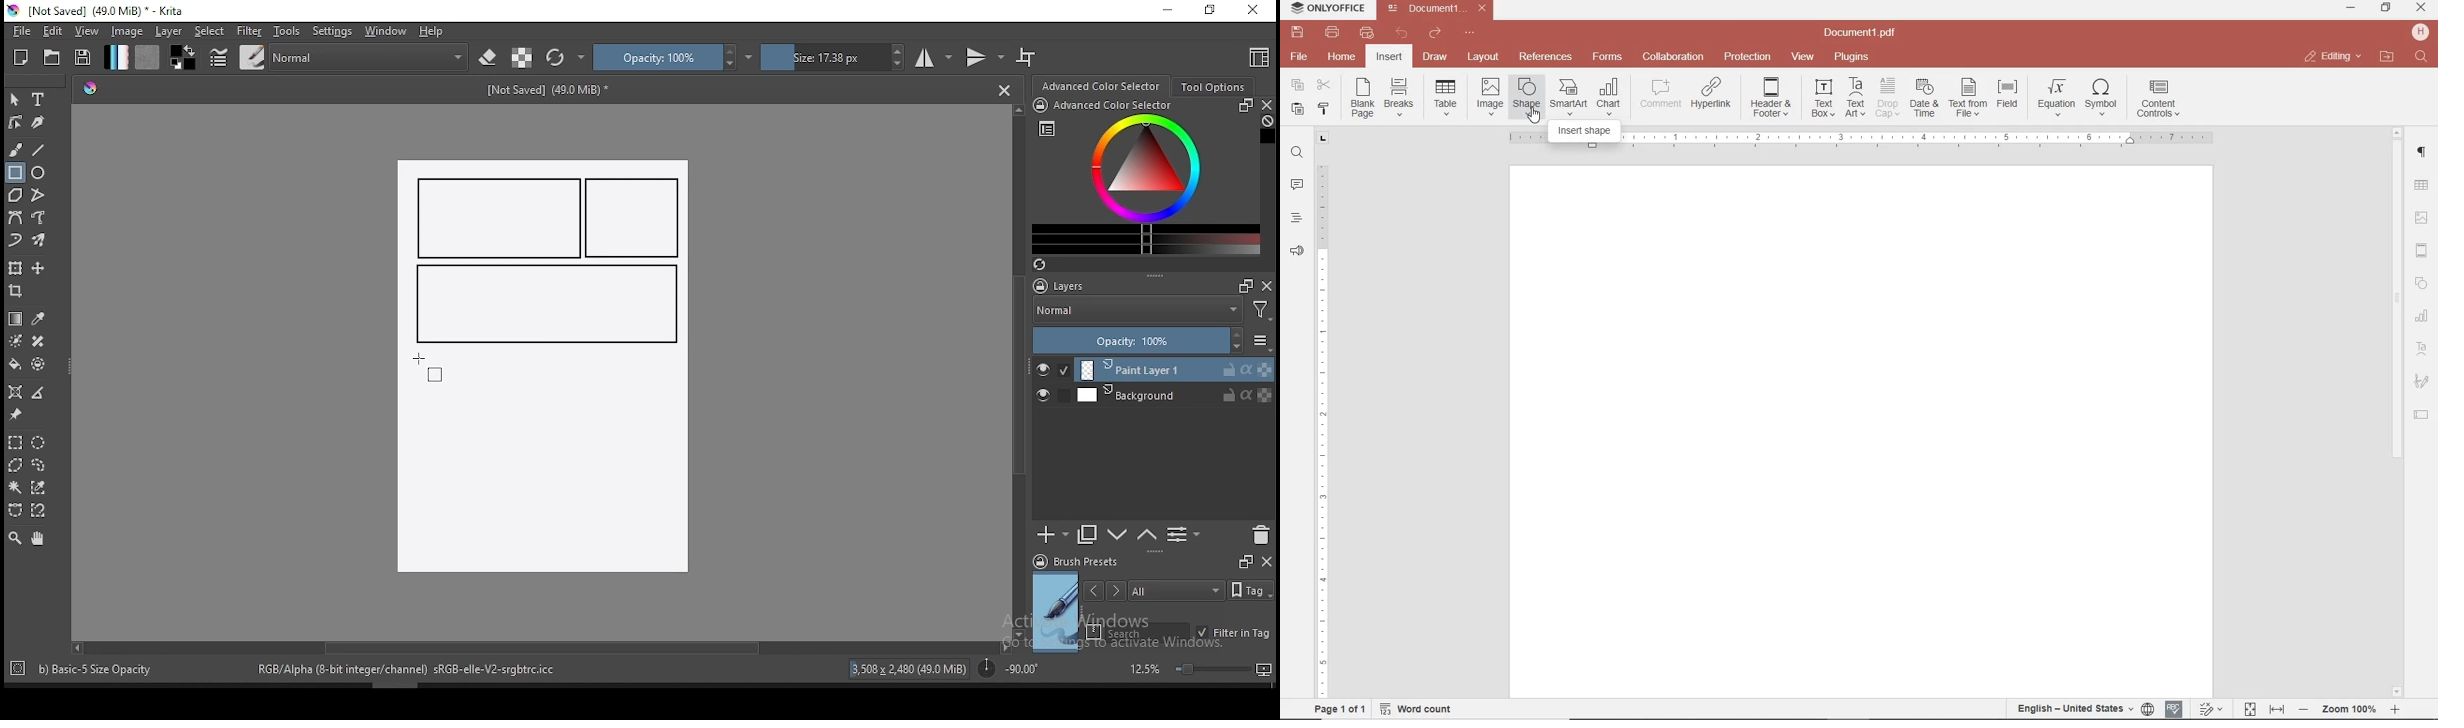 The width and height of the screenshot is (2464, 728). What do you see at coordinates (1399, 98) in the screenshot?
I see `INSERT PAGE OR SECTION BREAK` at bounding box center [1399, 98].